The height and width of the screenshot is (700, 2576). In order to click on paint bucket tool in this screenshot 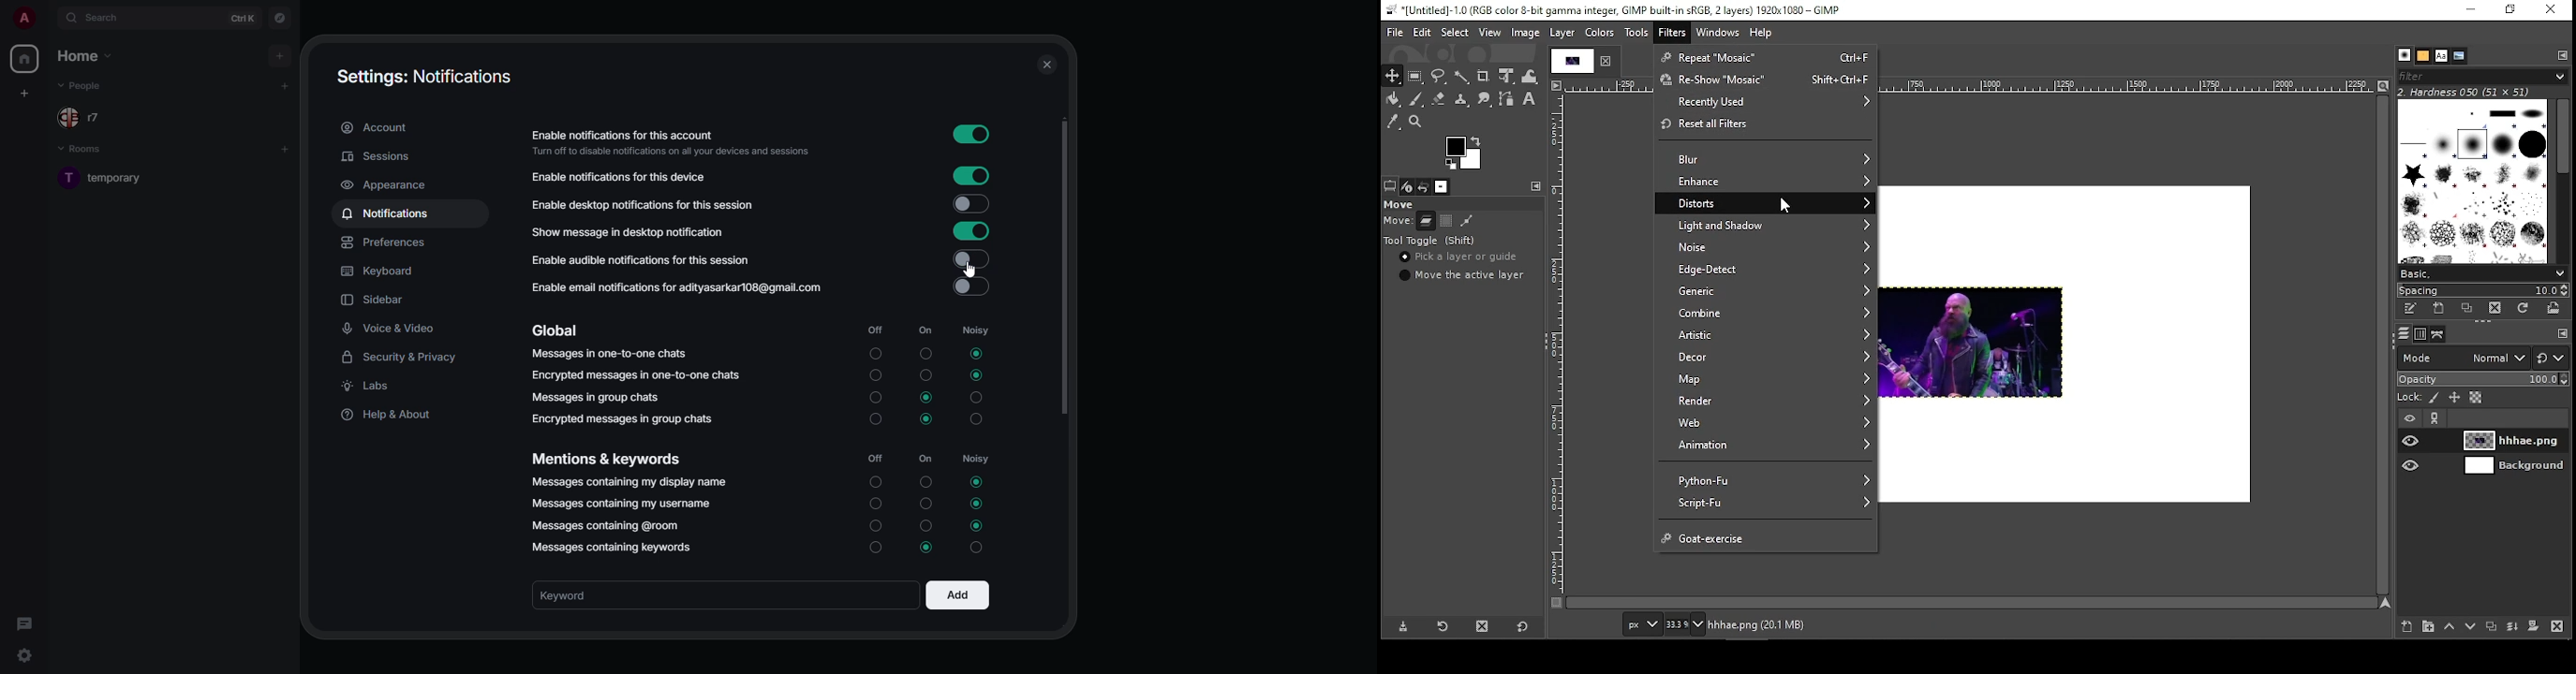, I will do `click(1395, 99)`.